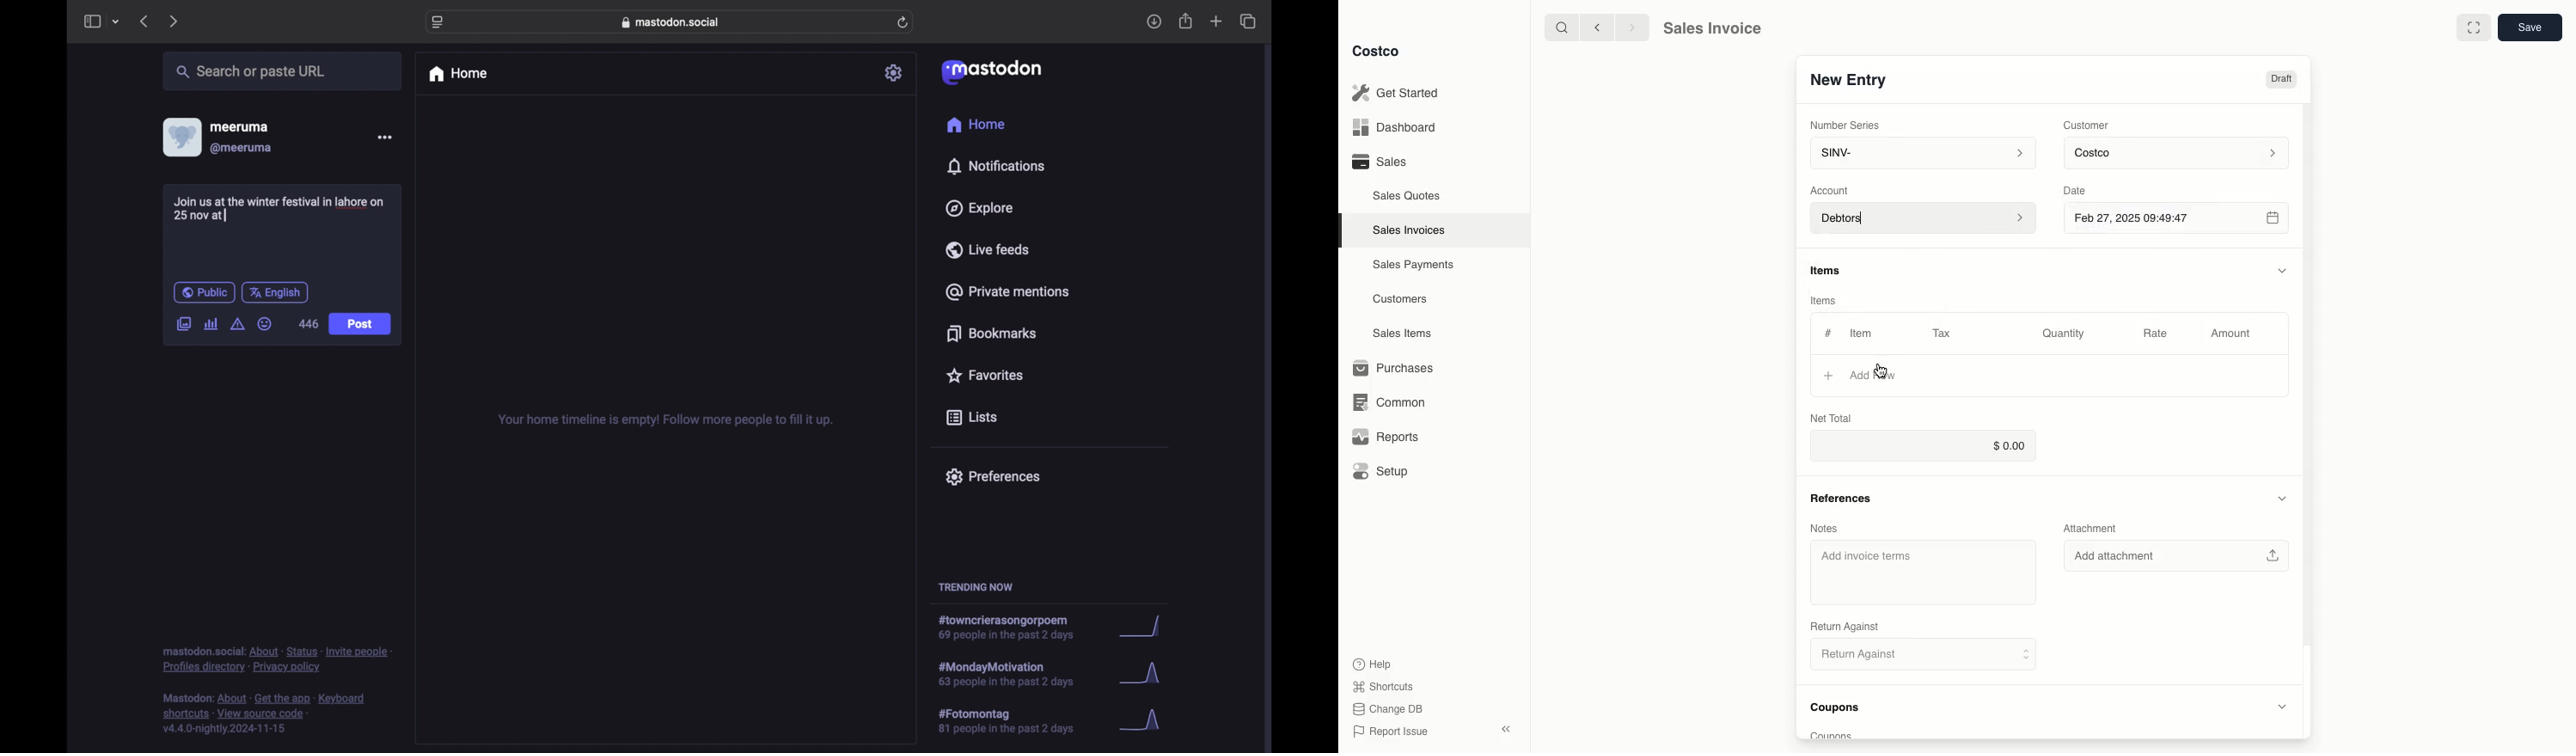 This screenshot has width=2576, height=756. Describe the element at coordinates (1398, 128) in the screenshot. I see `Dashboard` at that location.